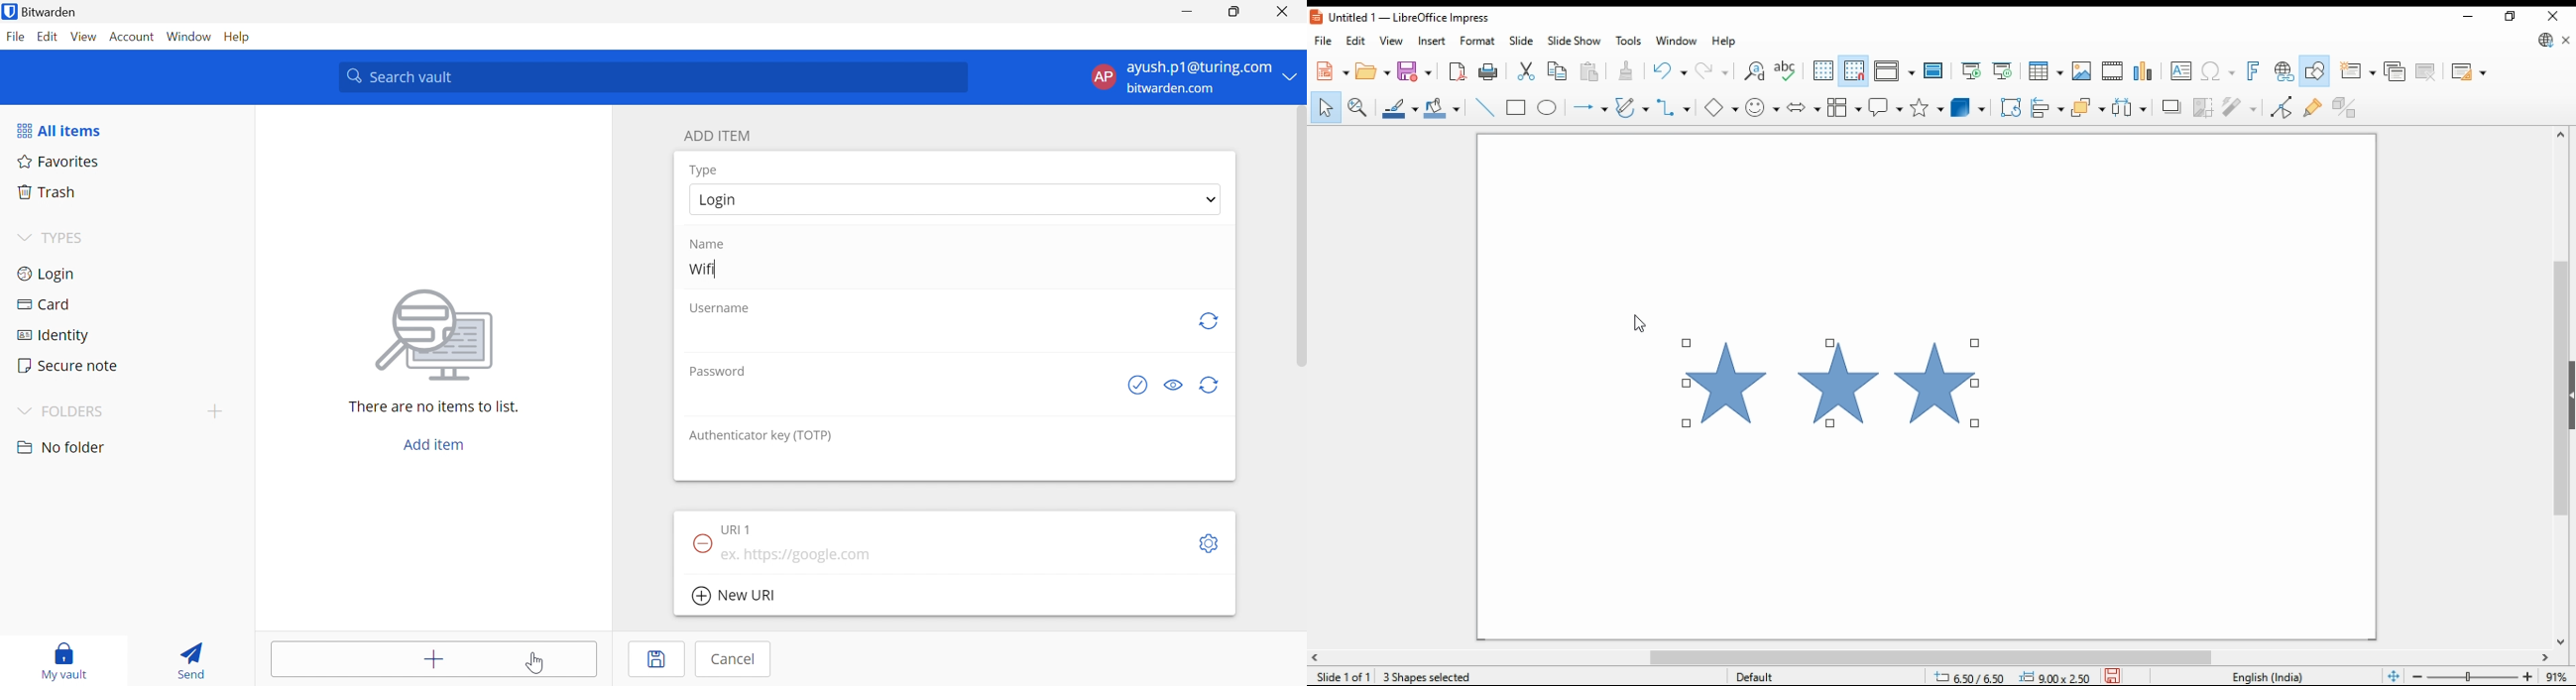 The image size is (2576, 700). I want to click on Mark Objects, so click(1418, 675).